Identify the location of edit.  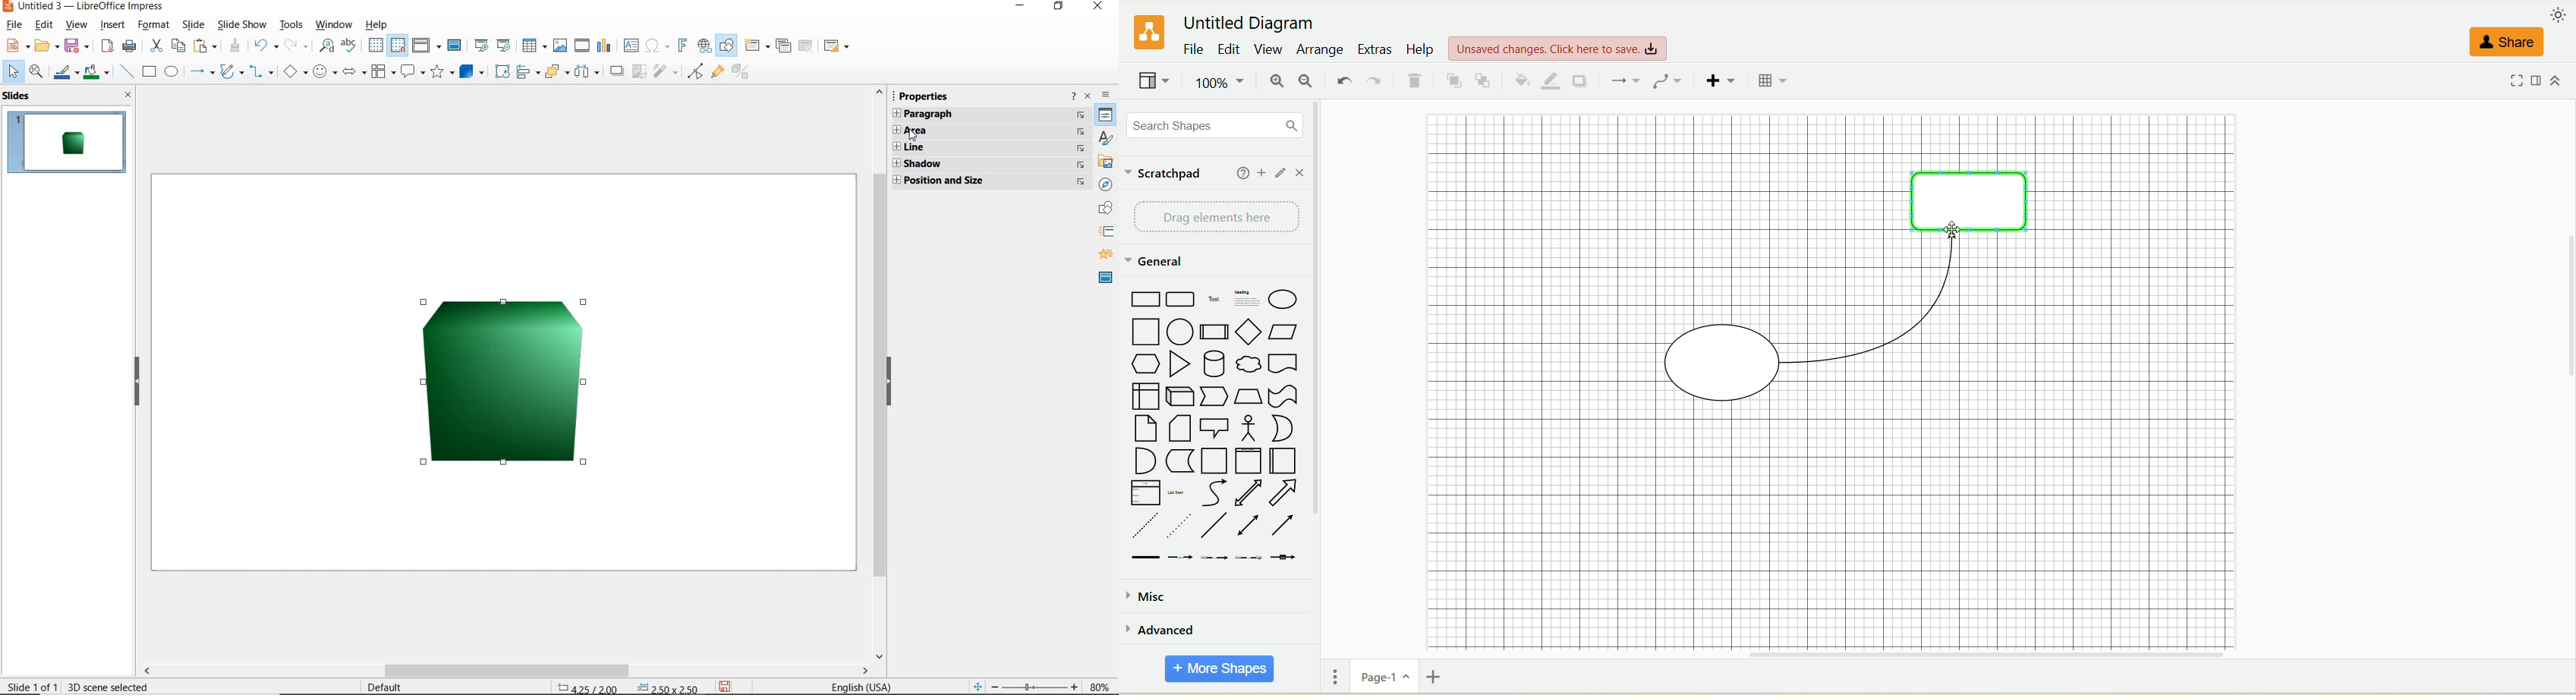
(1230, 52).